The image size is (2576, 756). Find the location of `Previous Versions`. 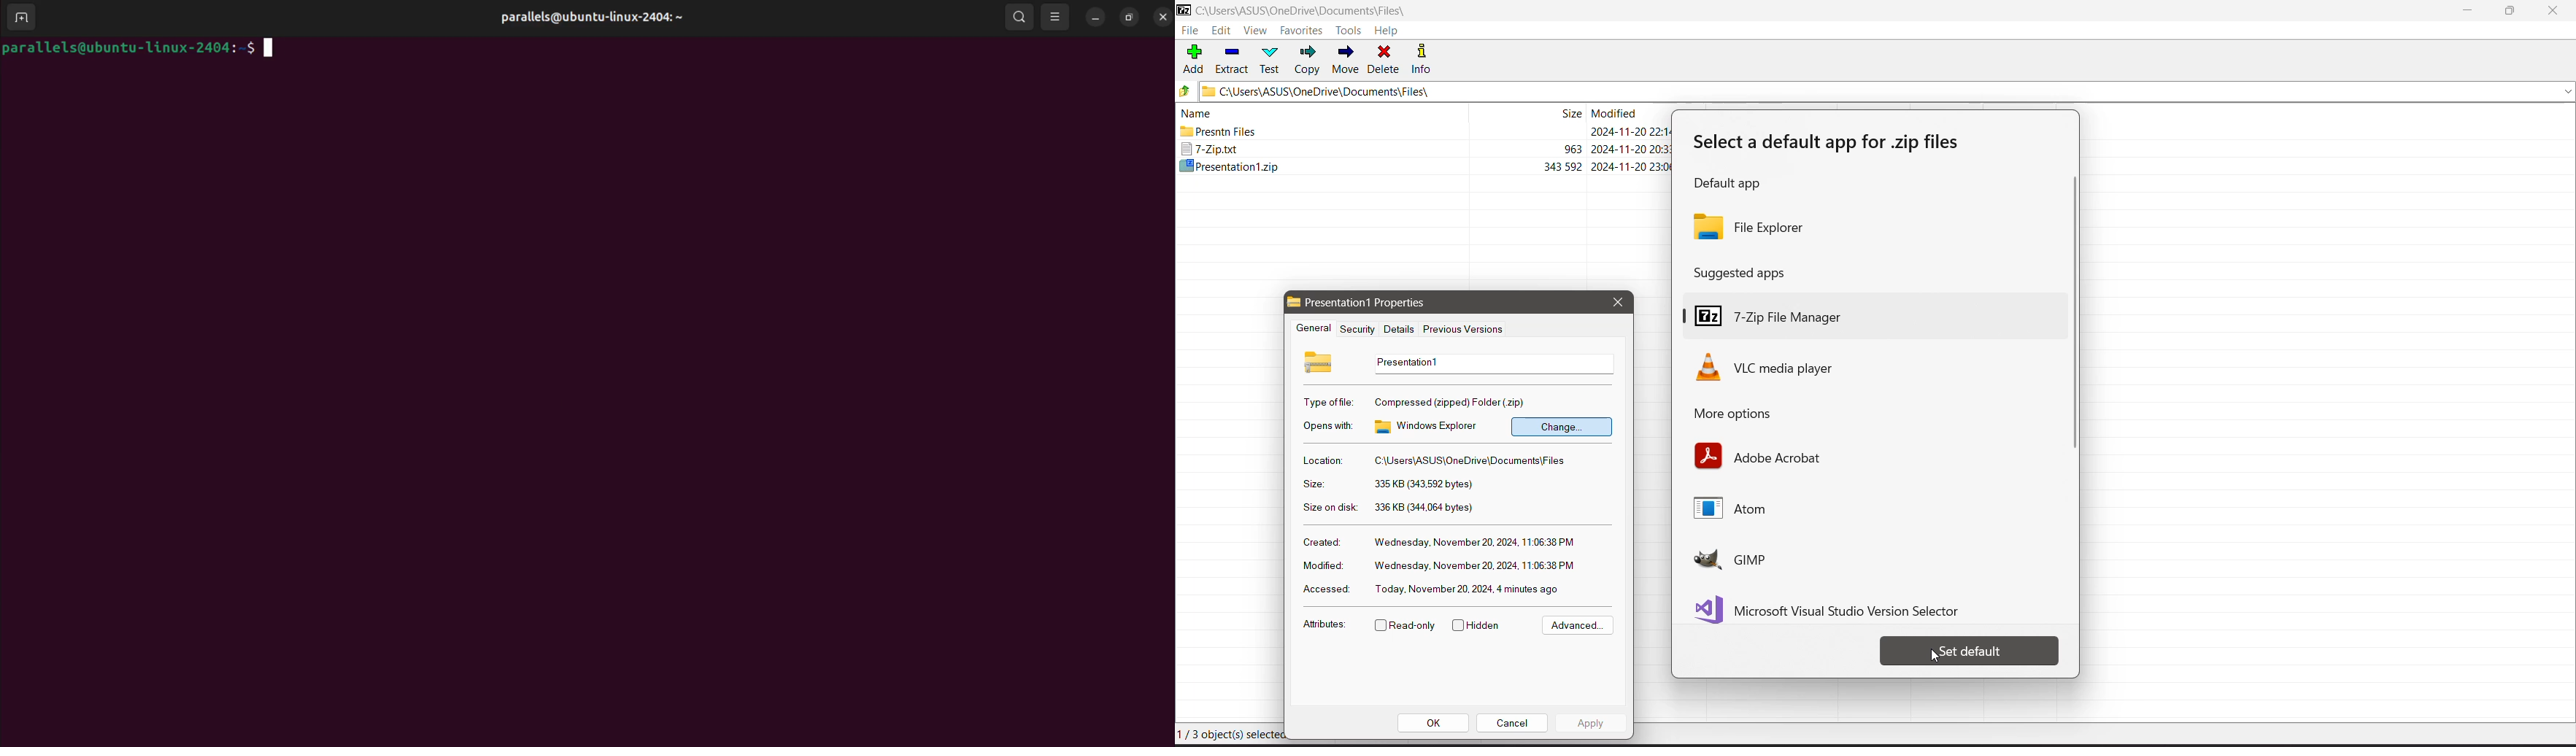

Previous Versions is located at coordinates (1464, 330).